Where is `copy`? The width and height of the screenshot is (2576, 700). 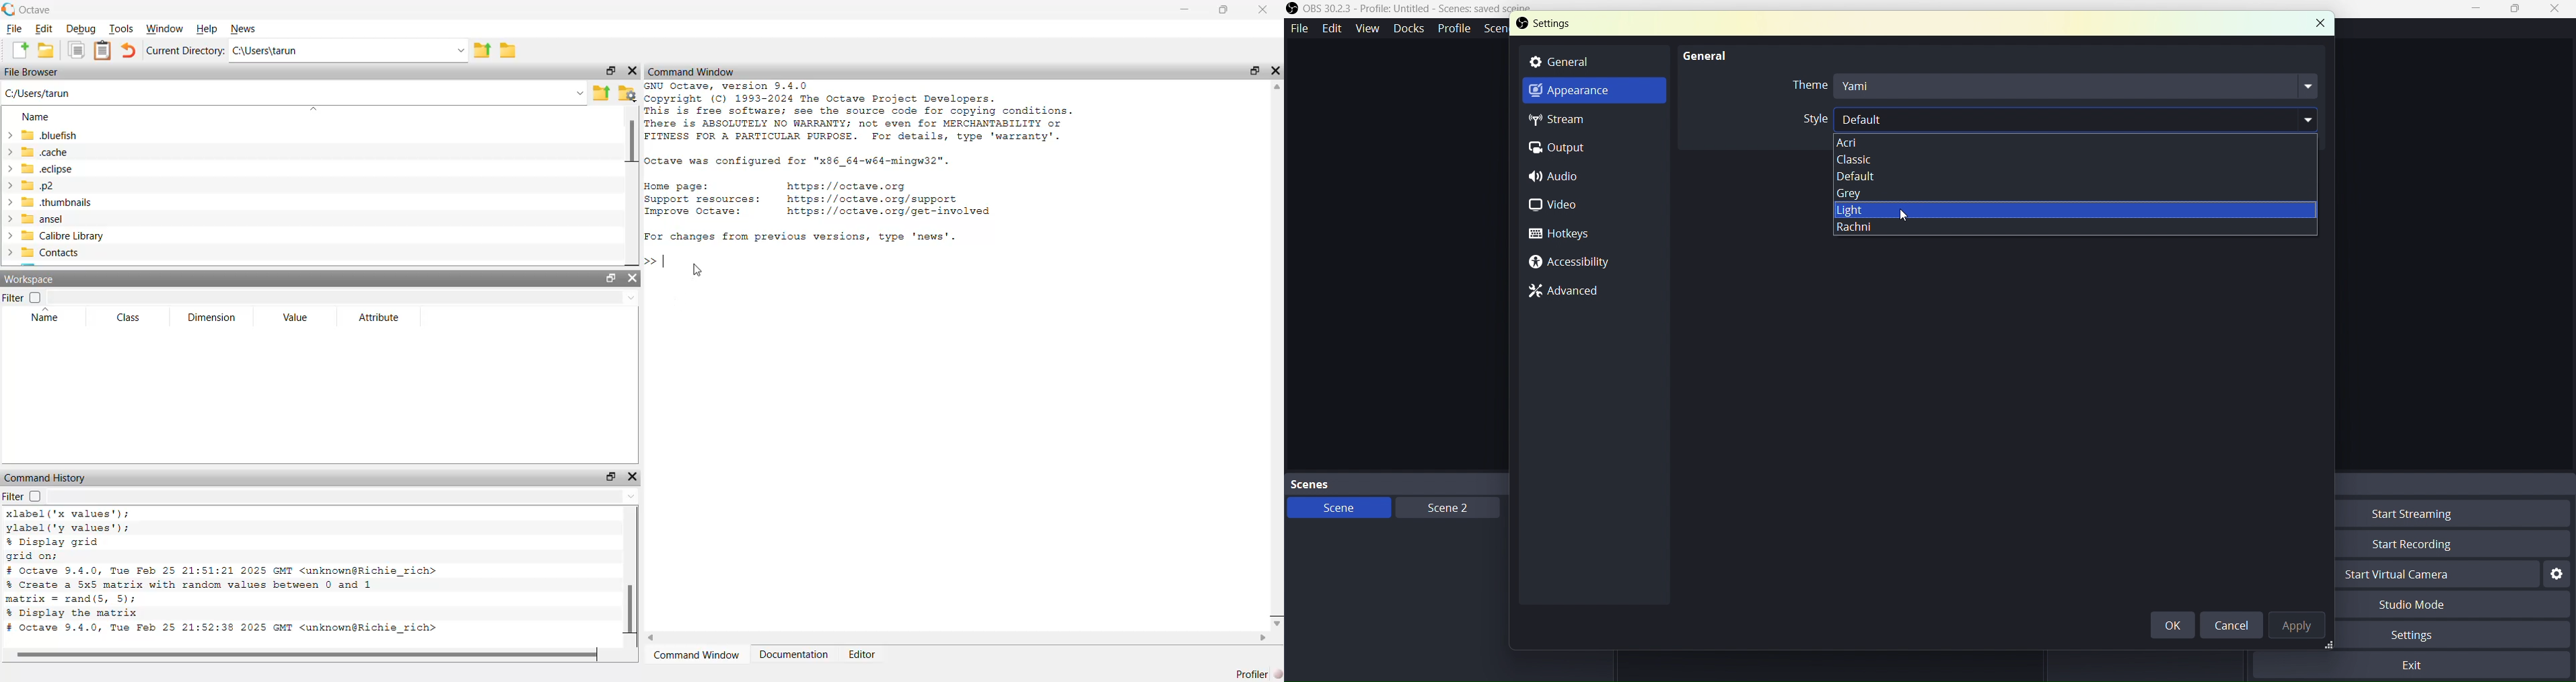
copy is located at coordinates (76, 50).